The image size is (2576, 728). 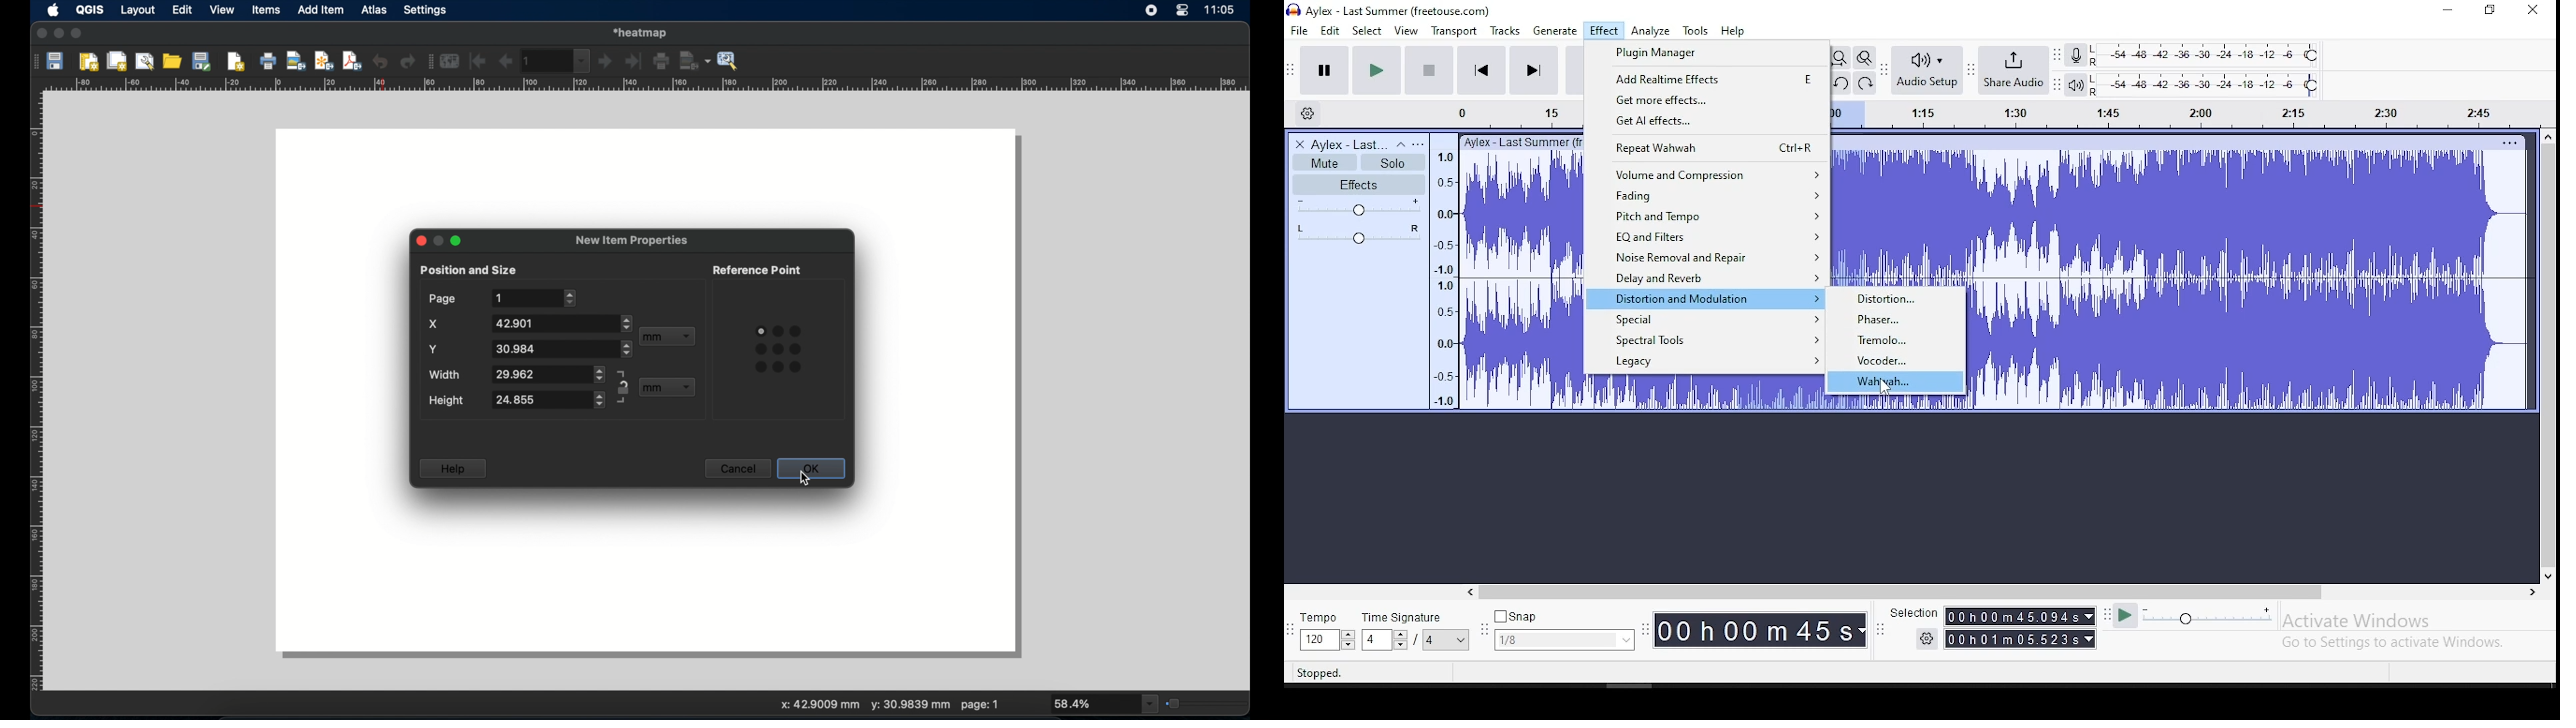 What do you see at coordinates (1705, 299) in the screenshot?
I see `distortion and modulation` at bounding box center [1705, 299].